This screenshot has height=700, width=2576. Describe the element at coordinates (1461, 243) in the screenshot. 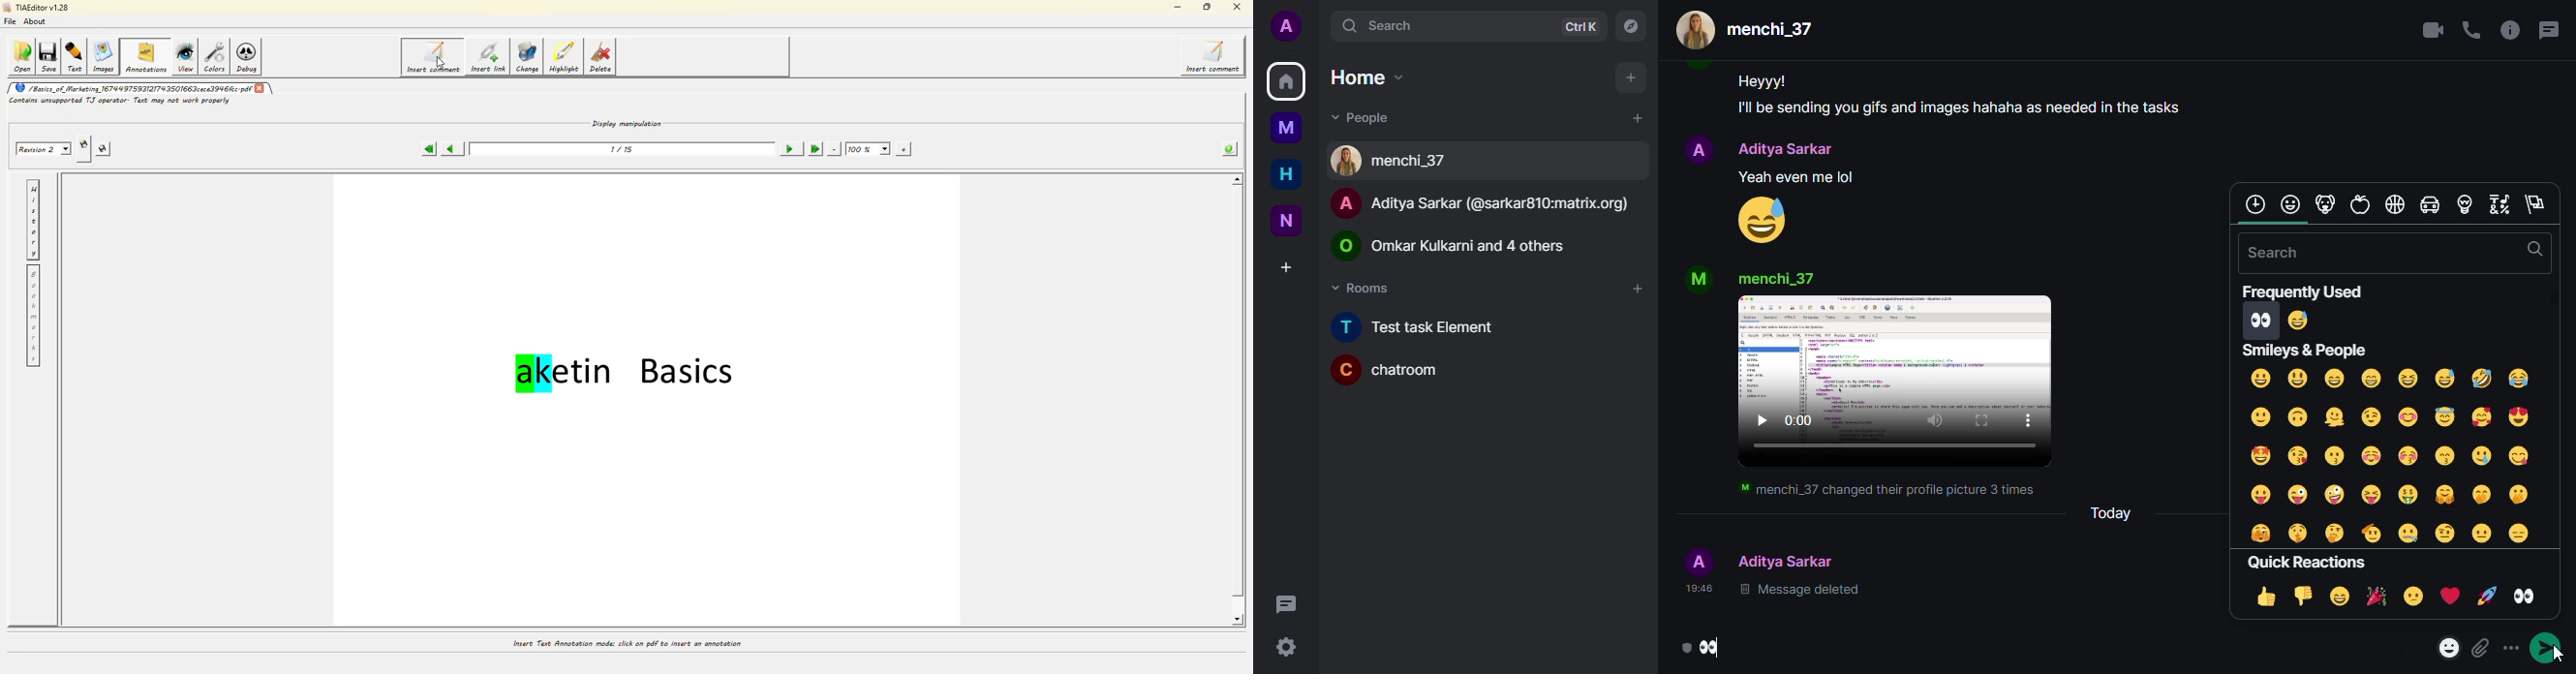

I see `people` at that location.